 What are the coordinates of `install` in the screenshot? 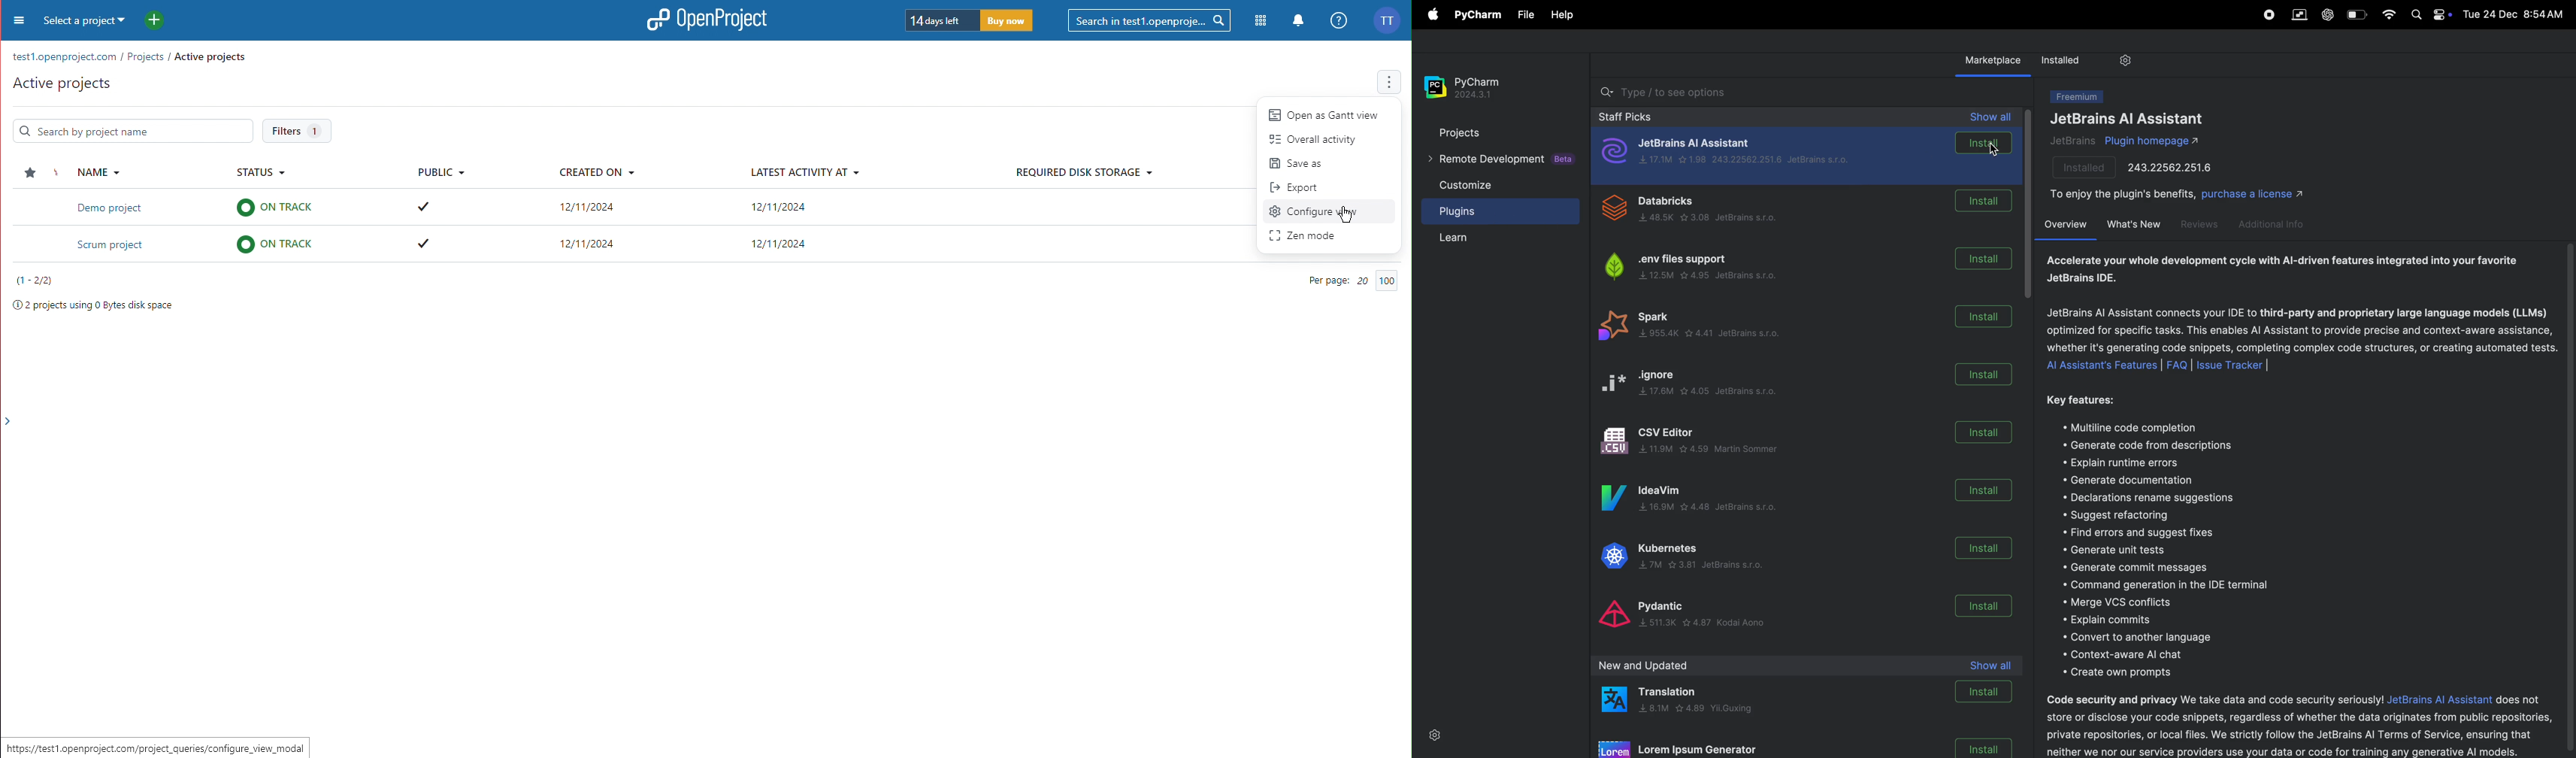 It's located at (1985, 747).